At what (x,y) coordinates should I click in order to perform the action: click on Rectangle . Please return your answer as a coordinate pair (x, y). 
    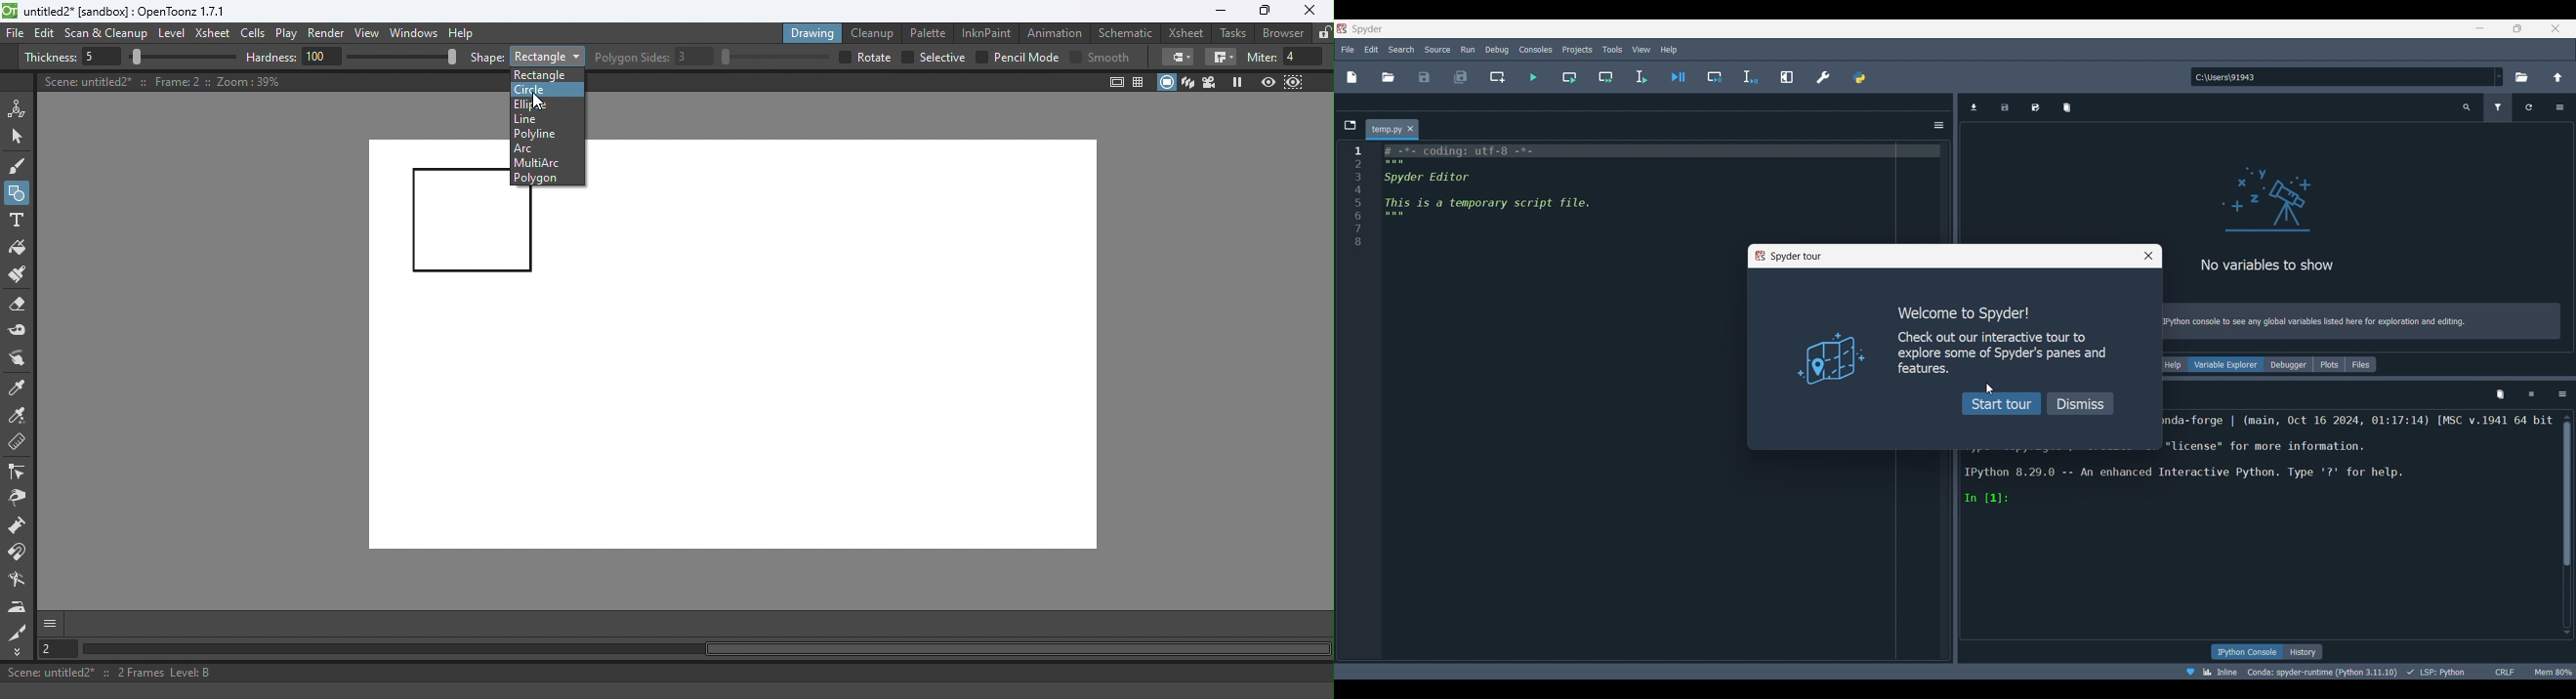
    Looking at the image, I should click on (547, 56).